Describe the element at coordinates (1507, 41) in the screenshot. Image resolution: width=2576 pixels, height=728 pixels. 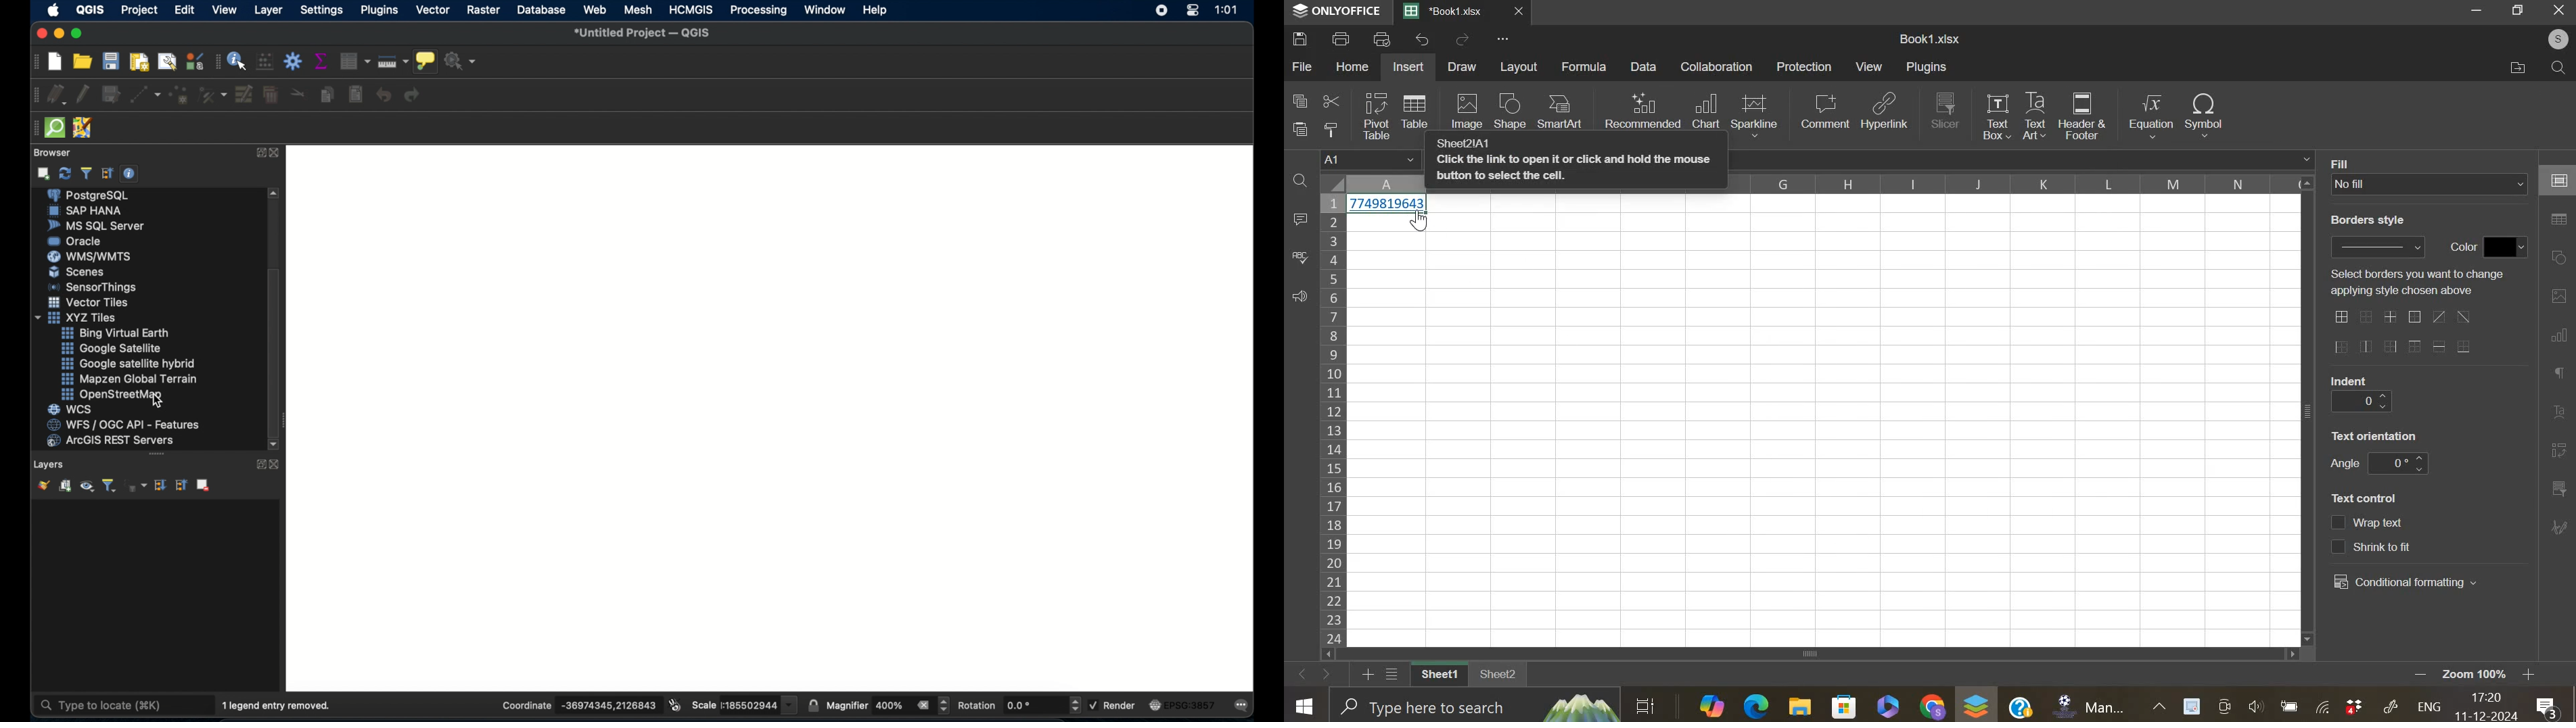
I see `view more` at that location.